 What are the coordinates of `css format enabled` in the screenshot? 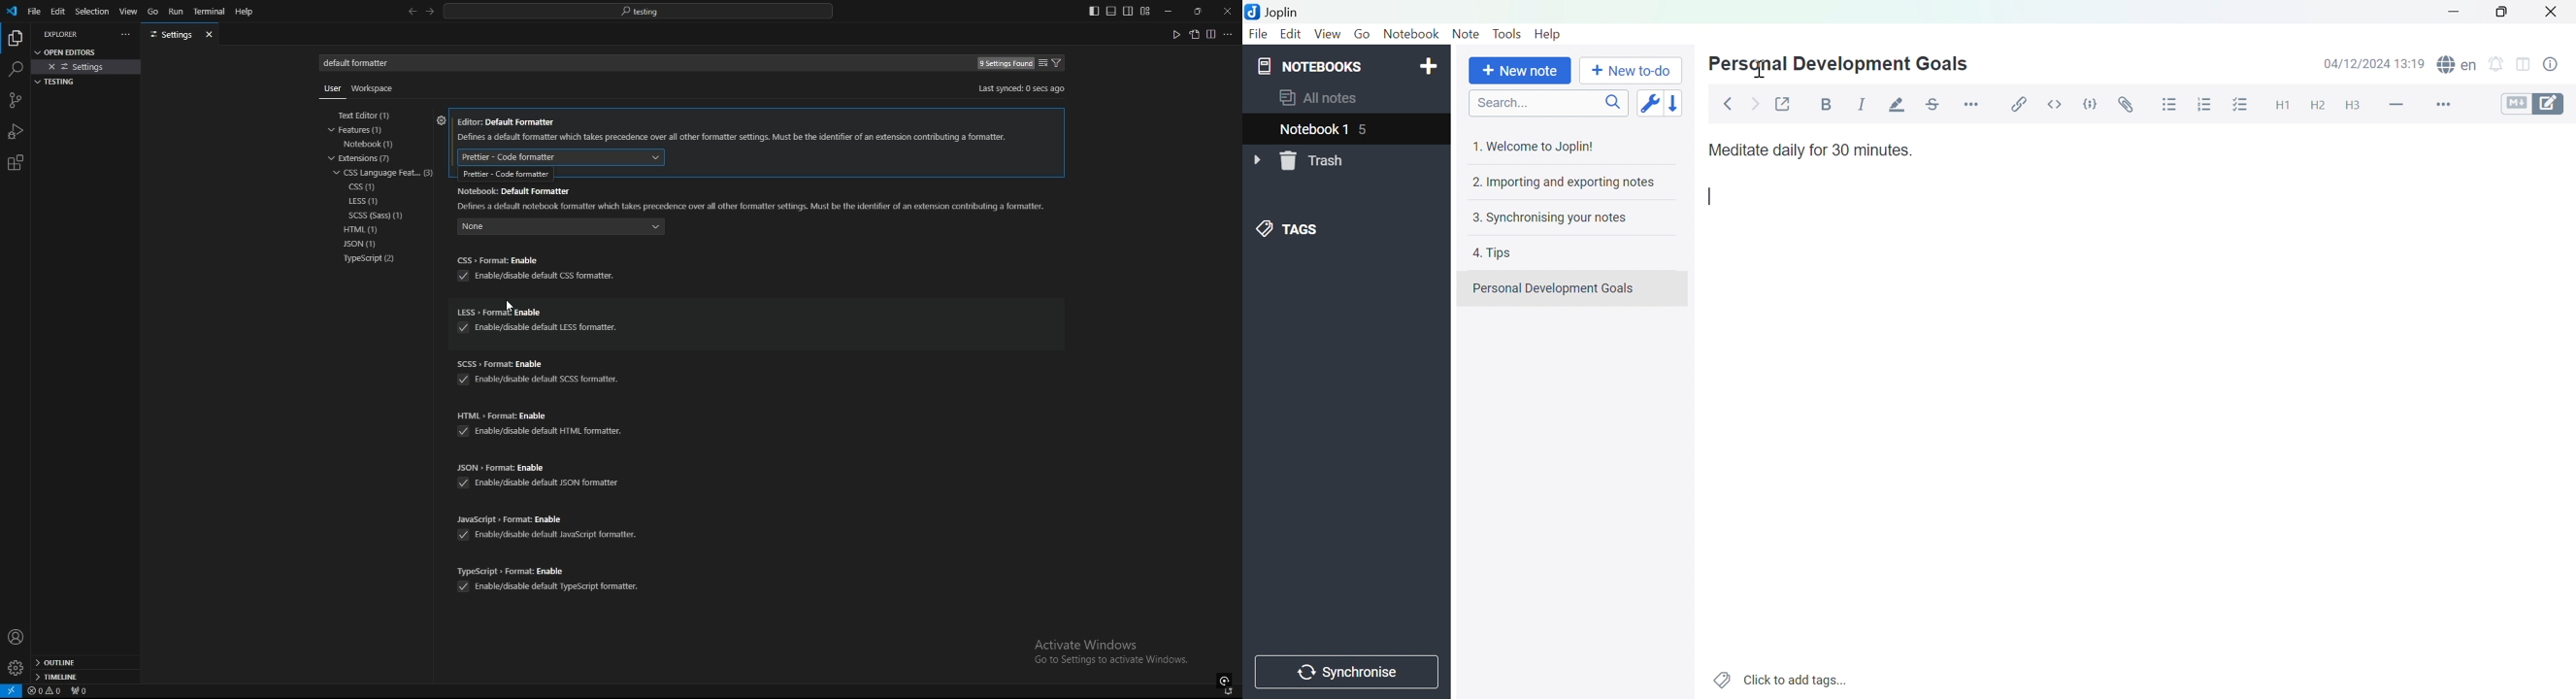 It's located at (535, 259).